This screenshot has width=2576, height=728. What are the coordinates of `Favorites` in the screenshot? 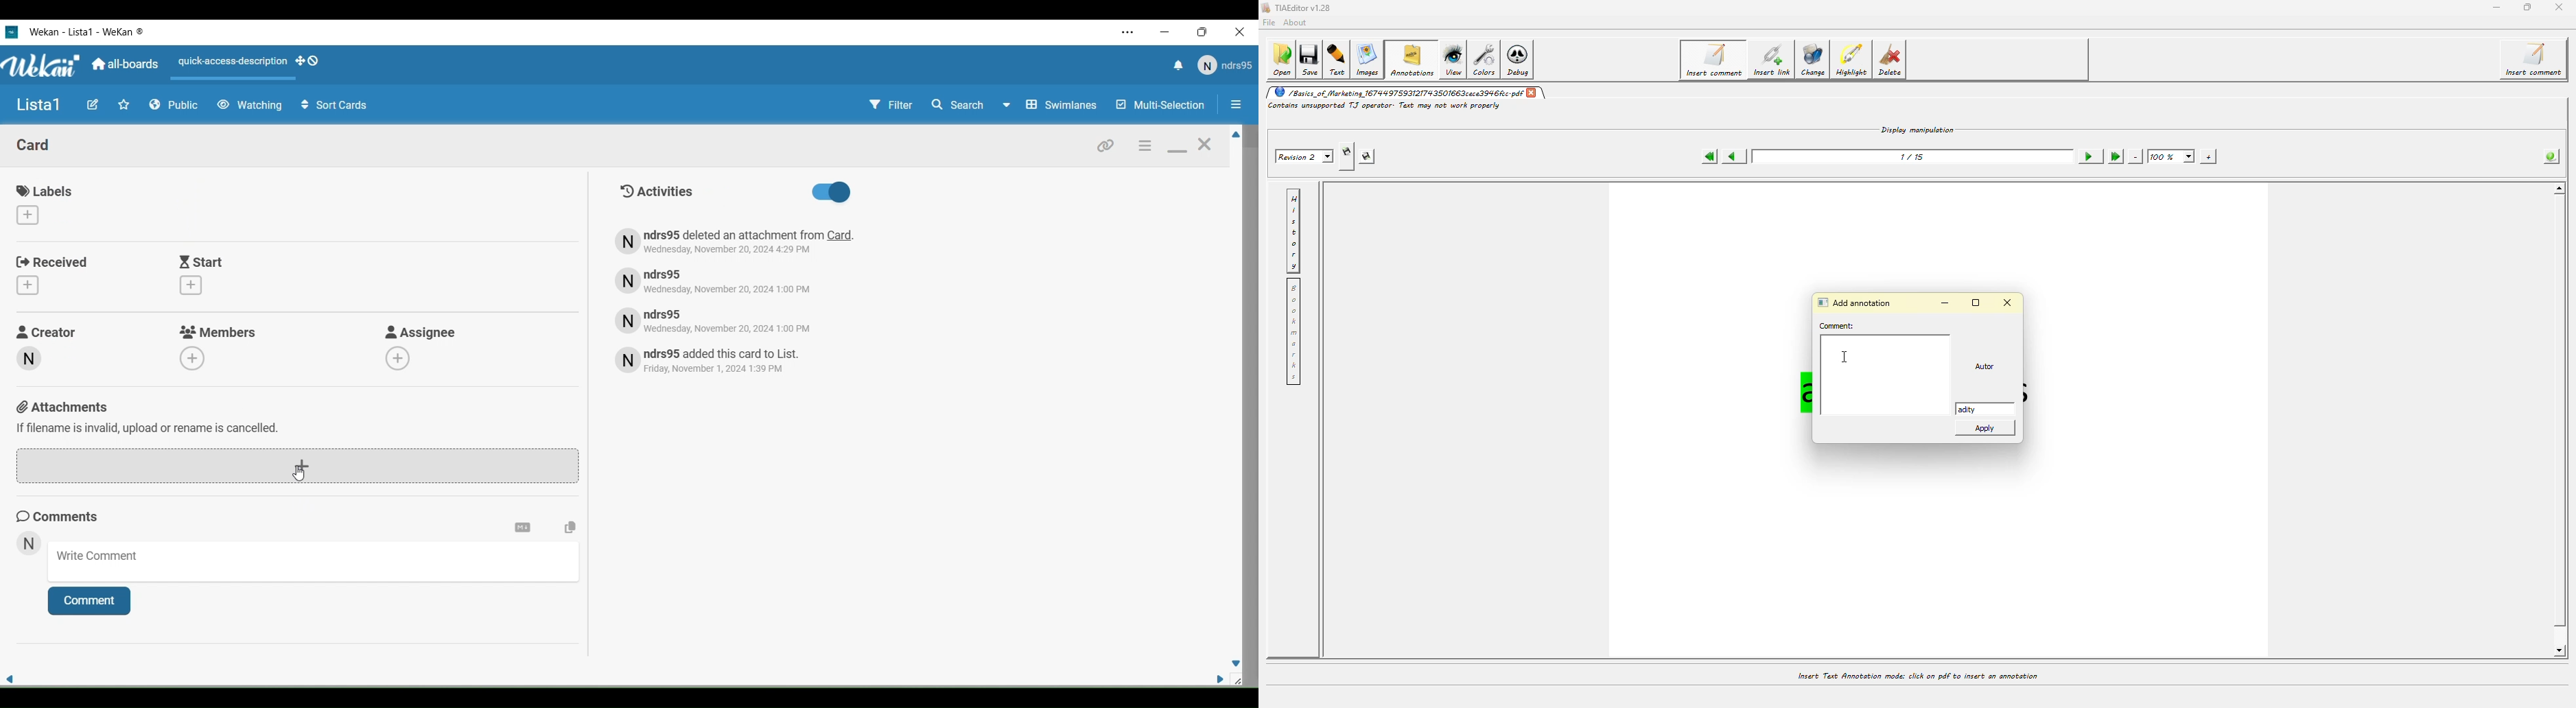 It's located at (124, 105).